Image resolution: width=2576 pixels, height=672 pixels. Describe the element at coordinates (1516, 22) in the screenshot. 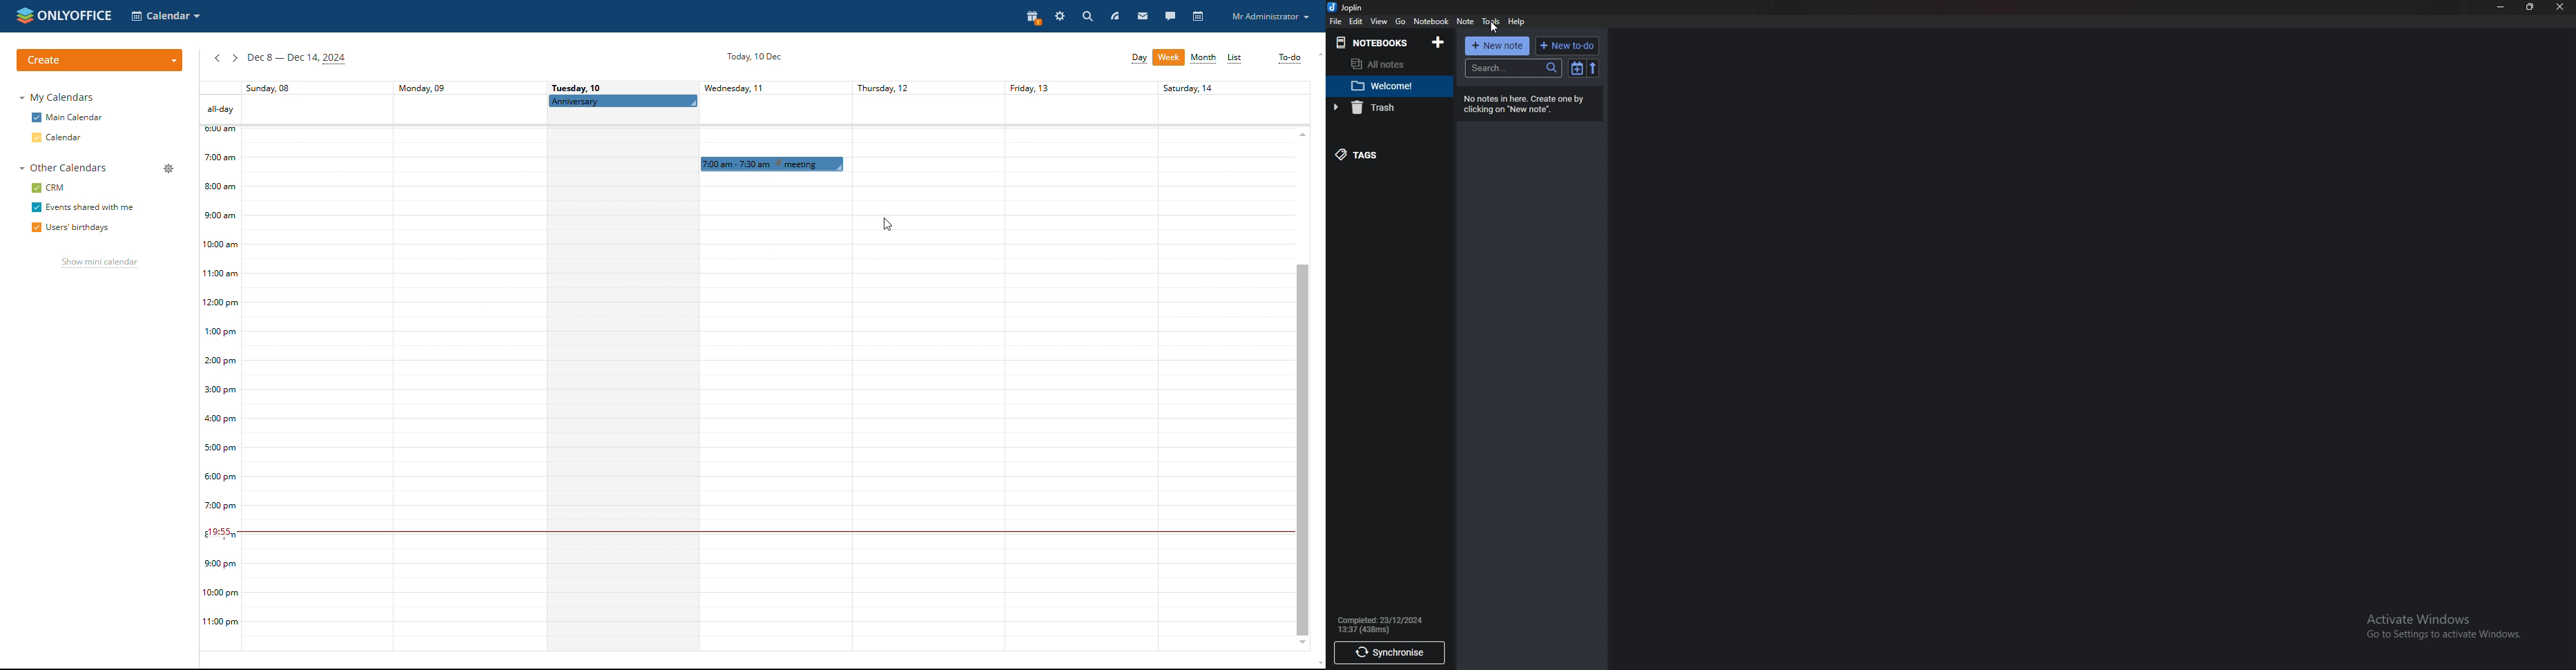

I see `help` at that location.